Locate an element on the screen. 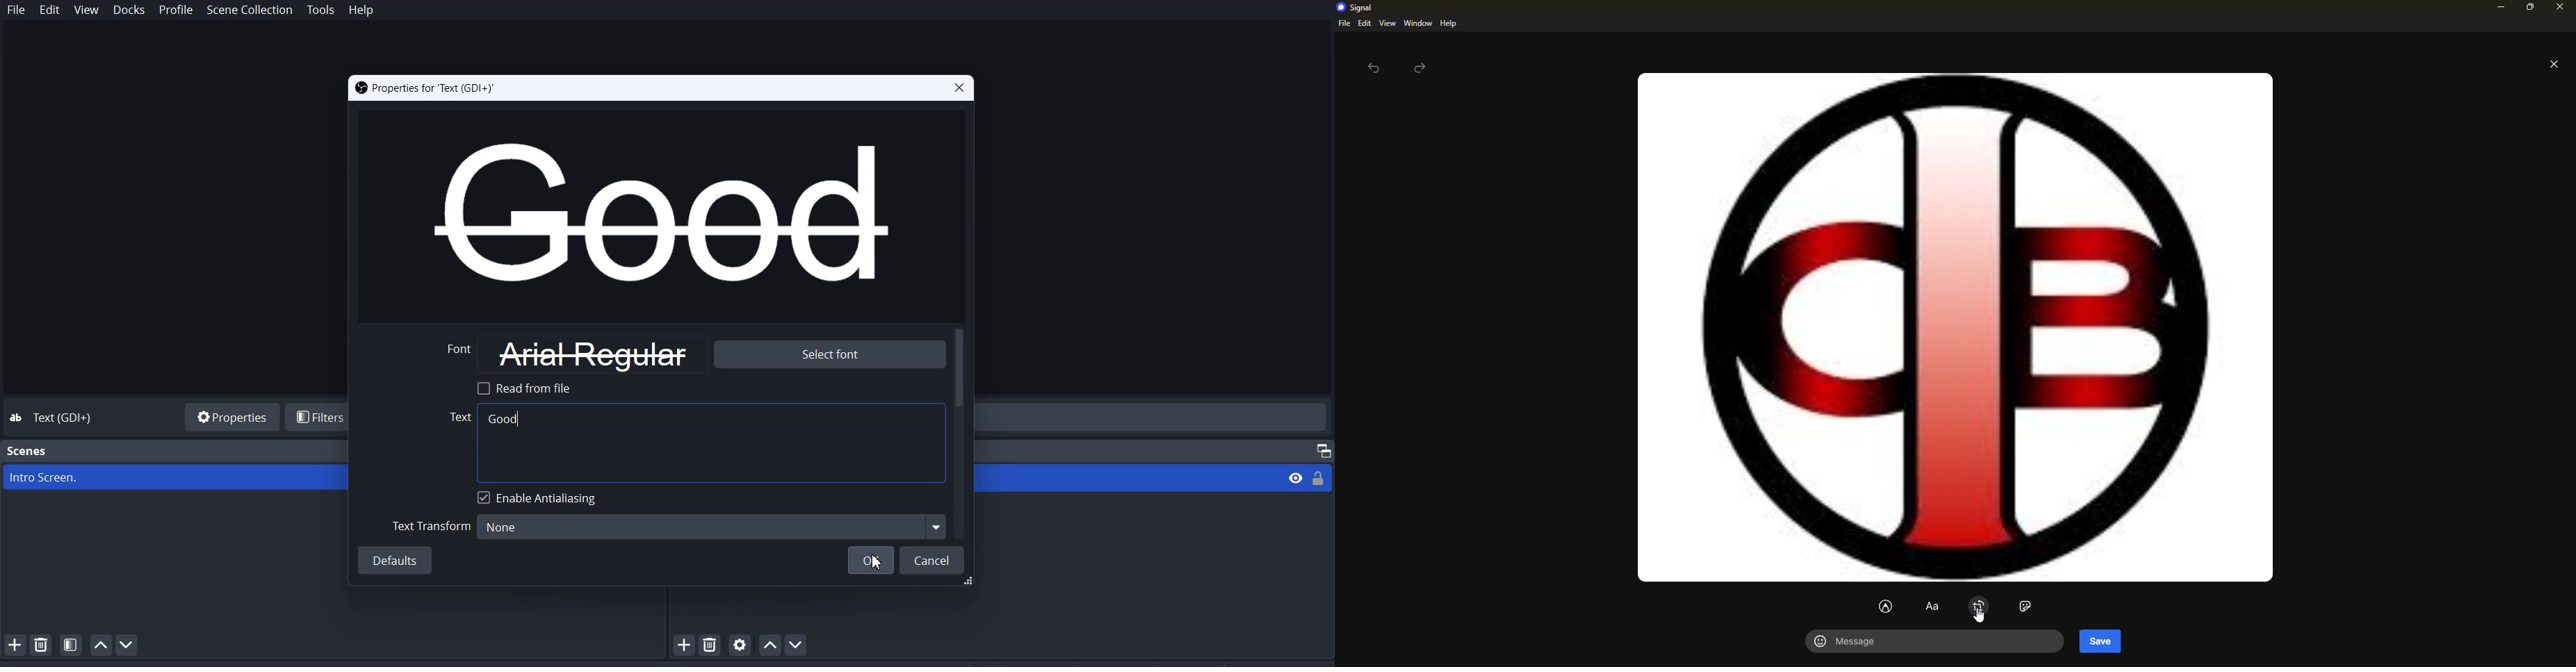 The image size is (2576, 672). Enable Antialiasing is located at coordinates (540, 497).